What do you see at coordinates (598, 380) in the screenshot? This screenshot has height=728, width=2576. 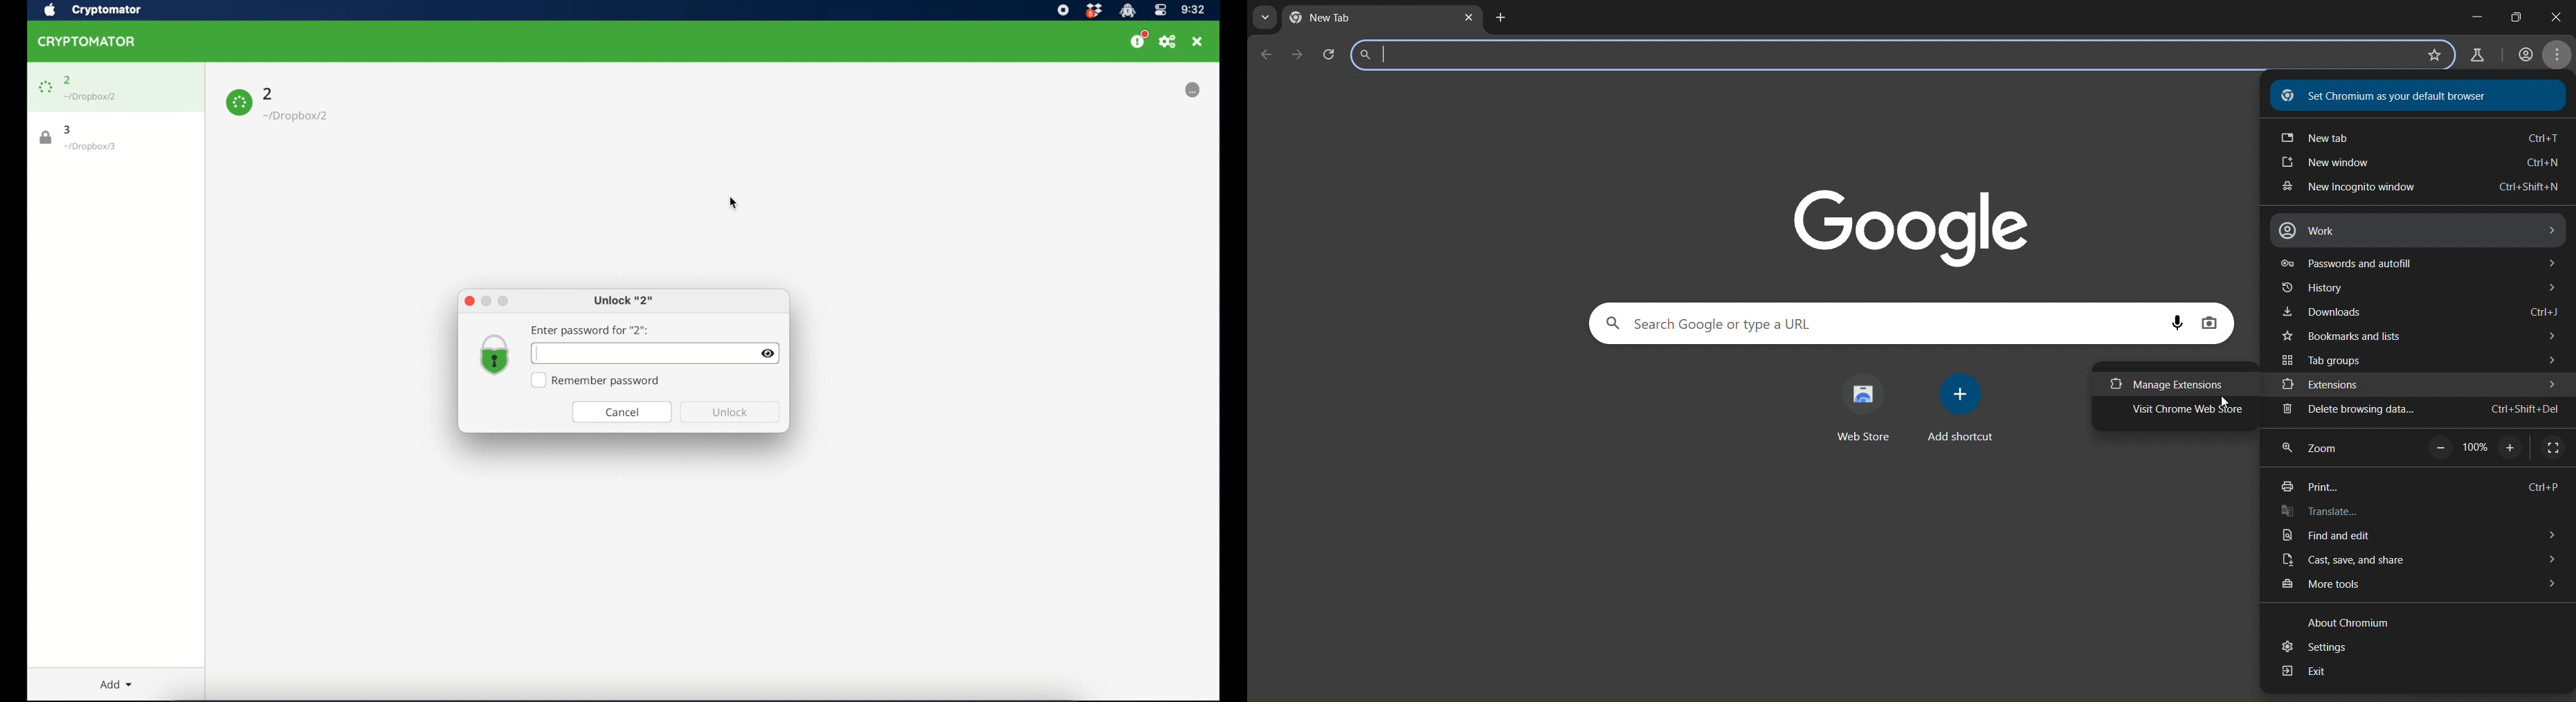 I see `remember password checkbox` at bounding box center [598, 380].